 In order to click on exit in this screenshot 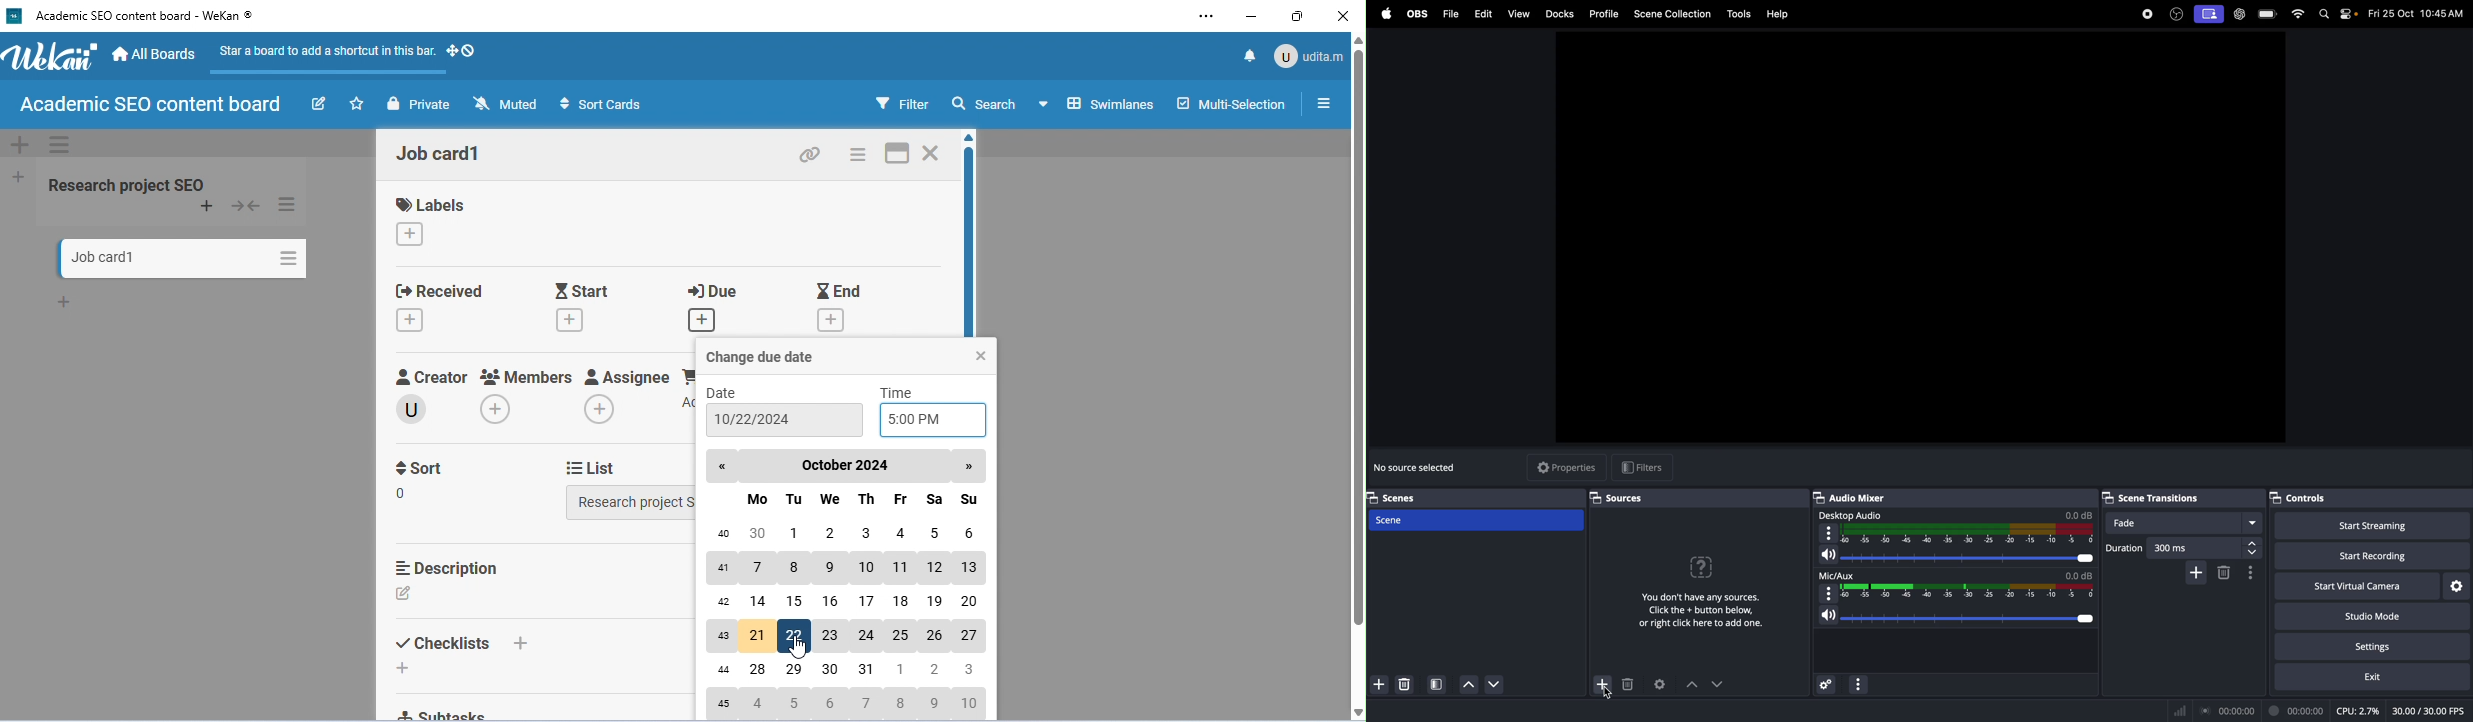, I will do `click(2366, 677)`.